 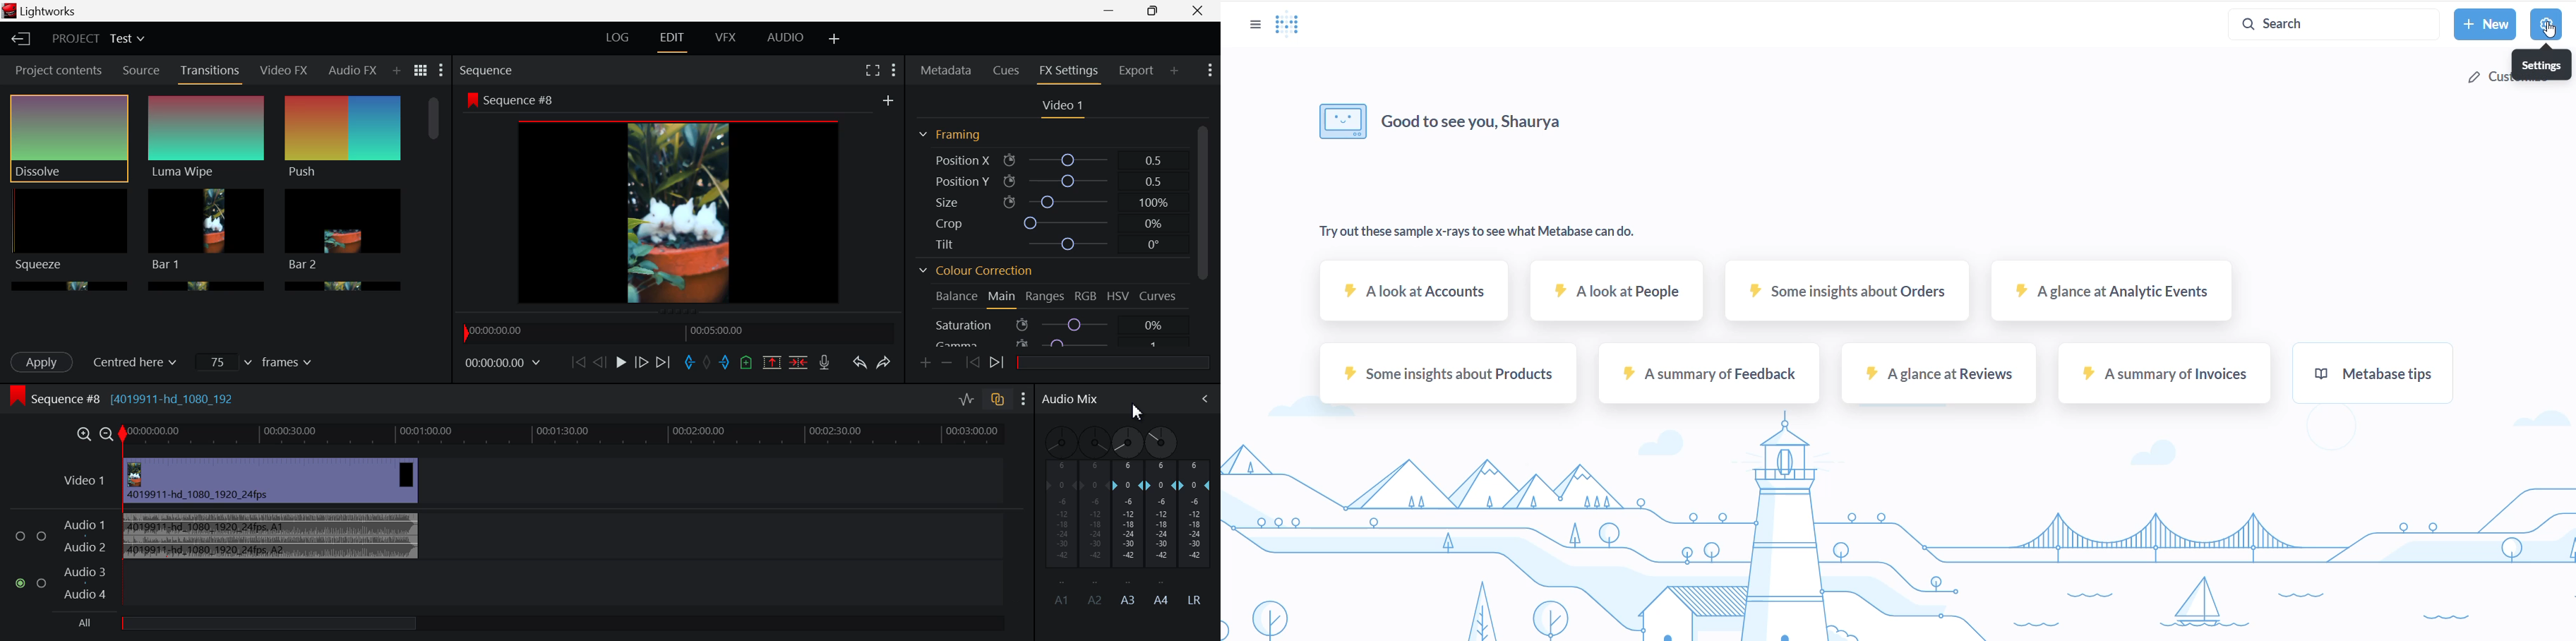 What do you see at coordinates (1199, 11) in the screenshot?
I see `Close` at bounding box center [1199, 11].